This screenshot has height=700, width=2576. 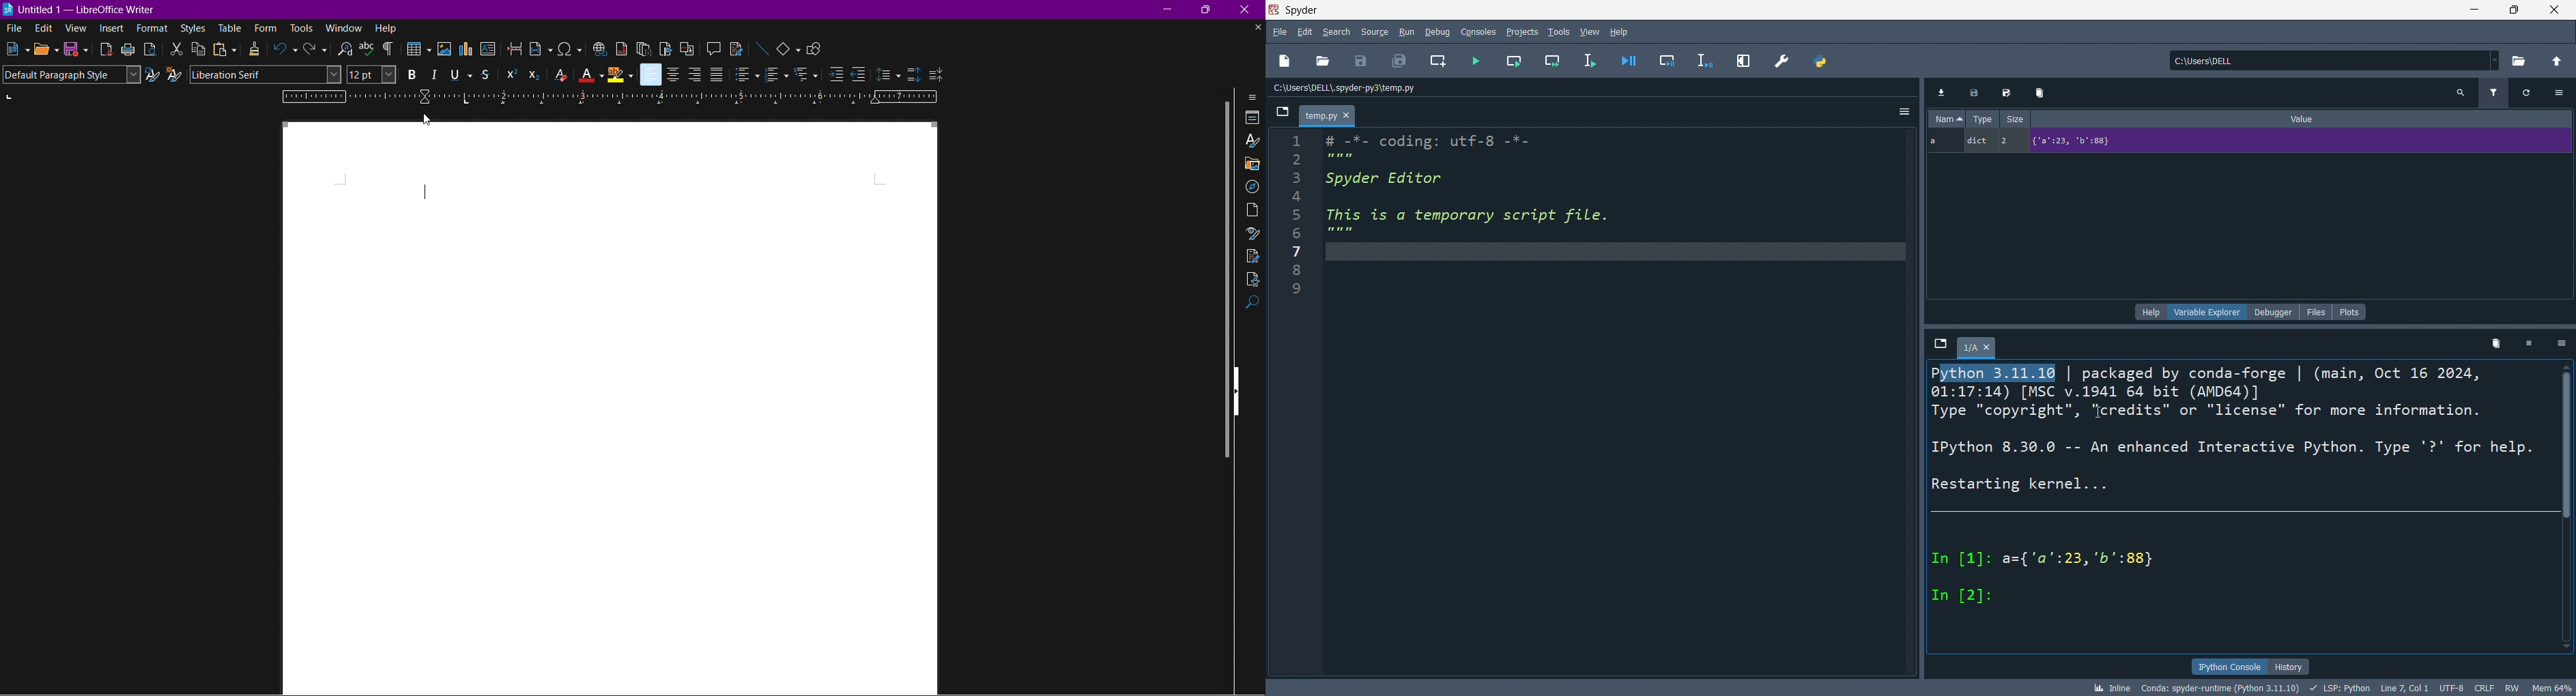 What do you see at coordinates (1285, 59) in the screenshot?
I see `new file` at bounding box center [1285, 59].